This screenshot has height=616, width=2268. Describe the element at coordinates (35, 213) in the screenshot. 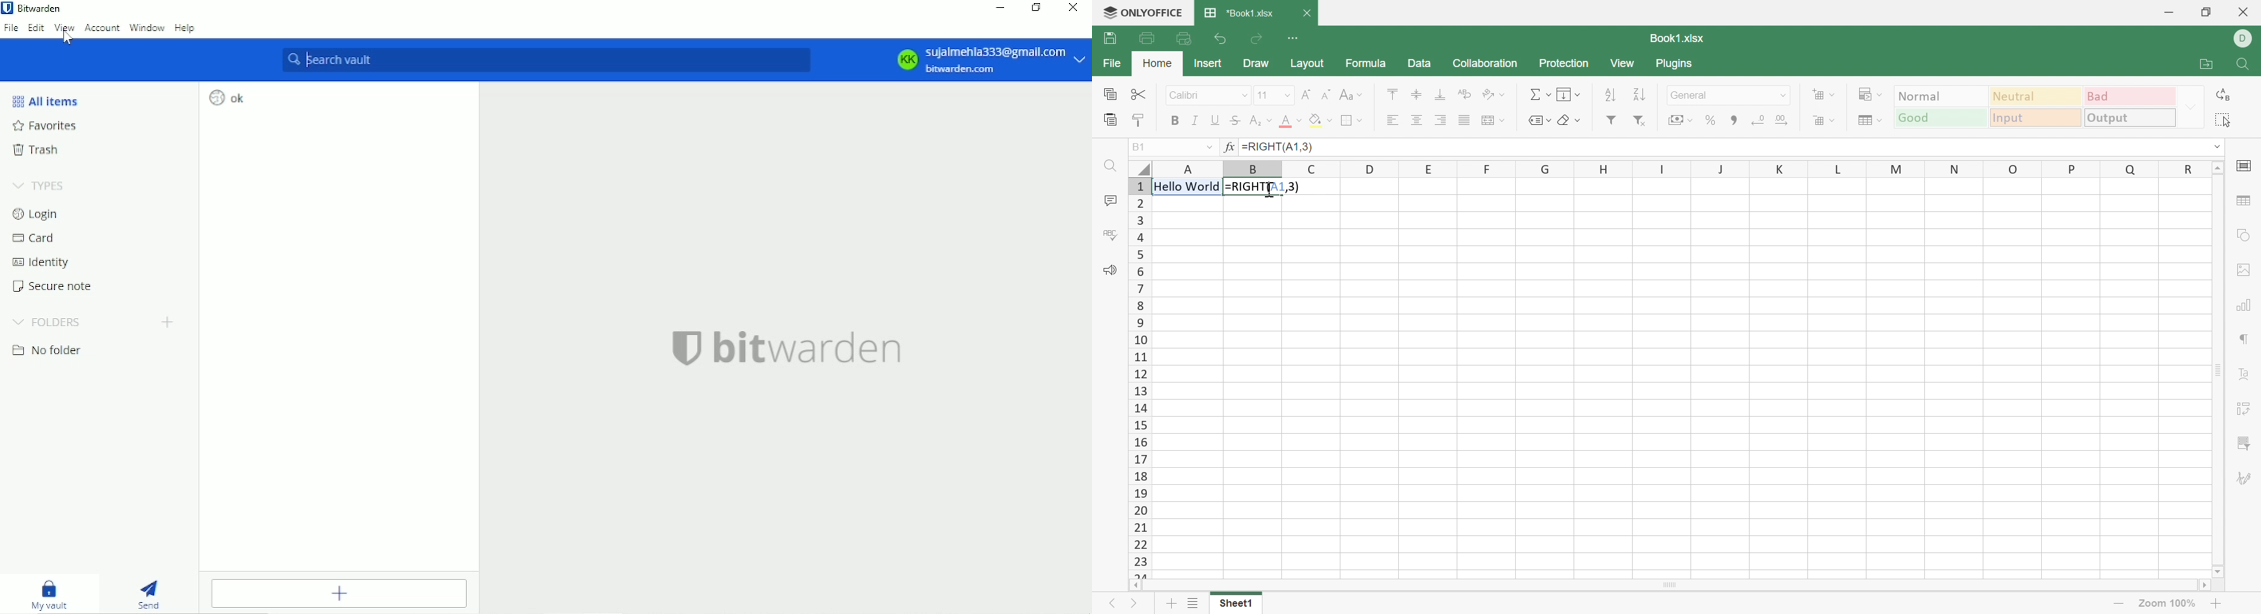

I see `Login` at that location.